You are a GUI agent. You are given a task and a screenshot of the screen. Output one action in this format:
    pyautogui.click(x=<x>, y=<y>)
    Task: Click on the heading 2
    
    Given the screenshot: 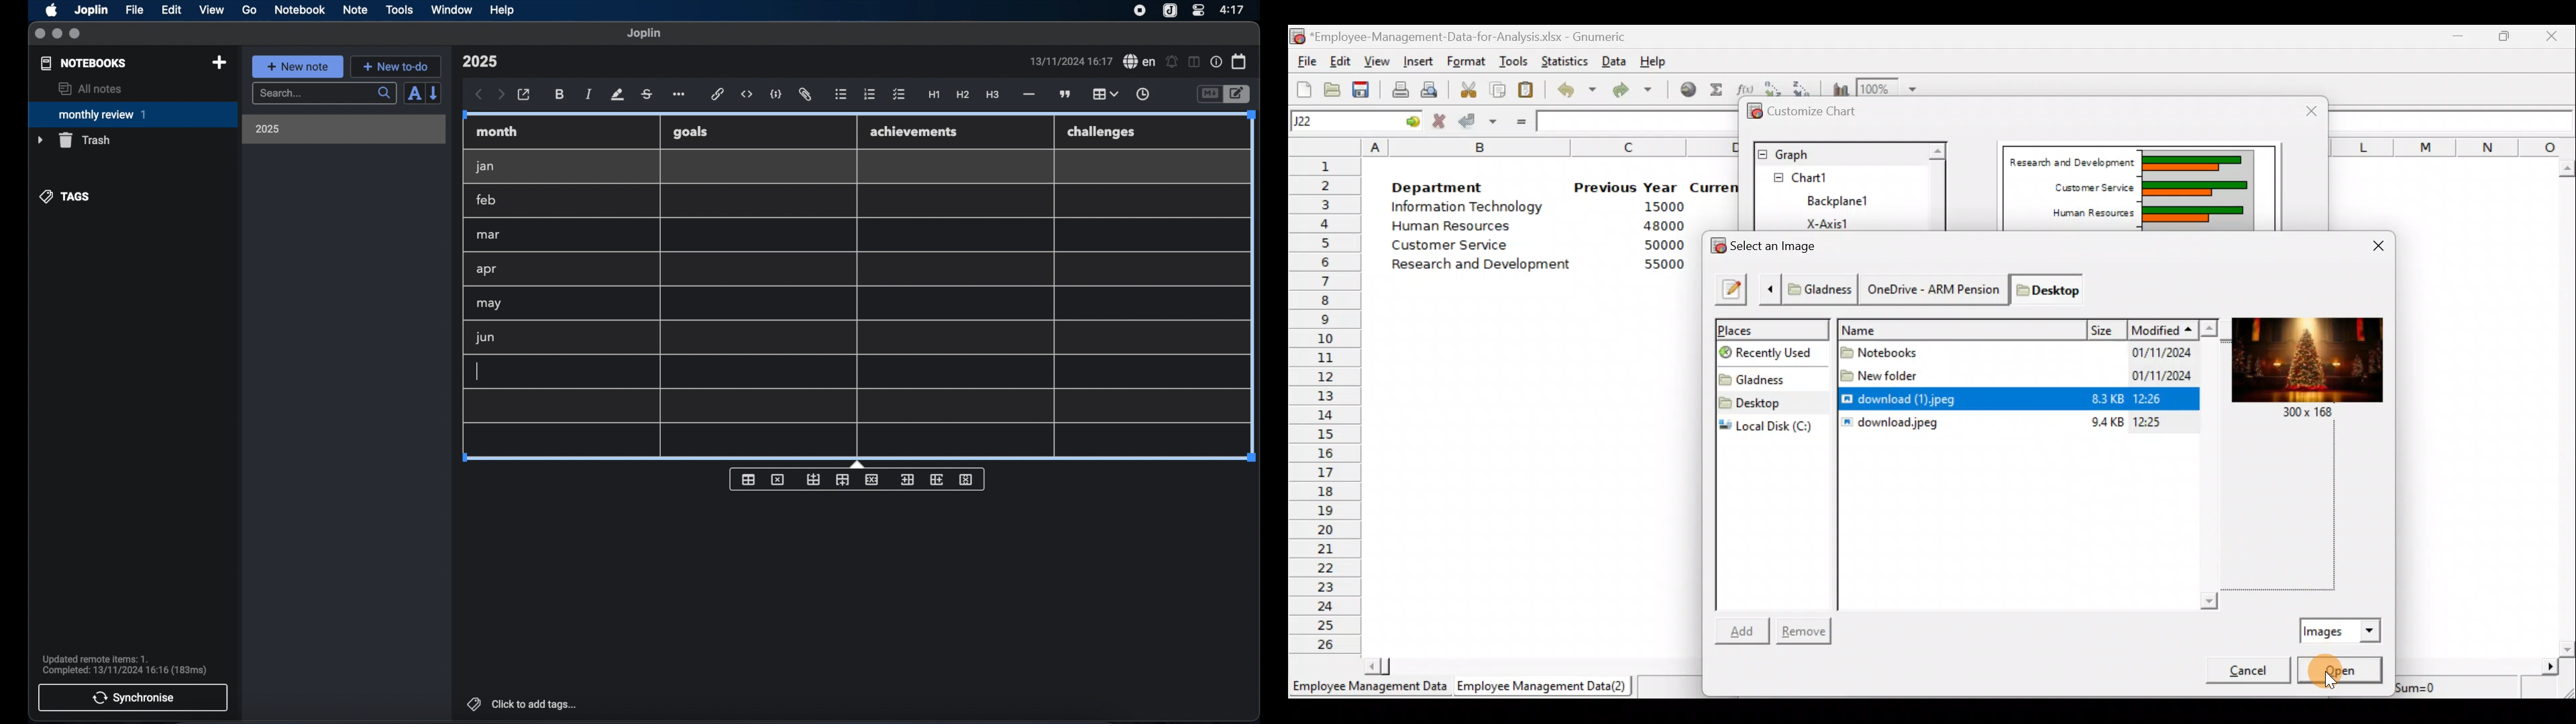 What is the action you would take?
    pyautogui.click(x=963, y=95)
    